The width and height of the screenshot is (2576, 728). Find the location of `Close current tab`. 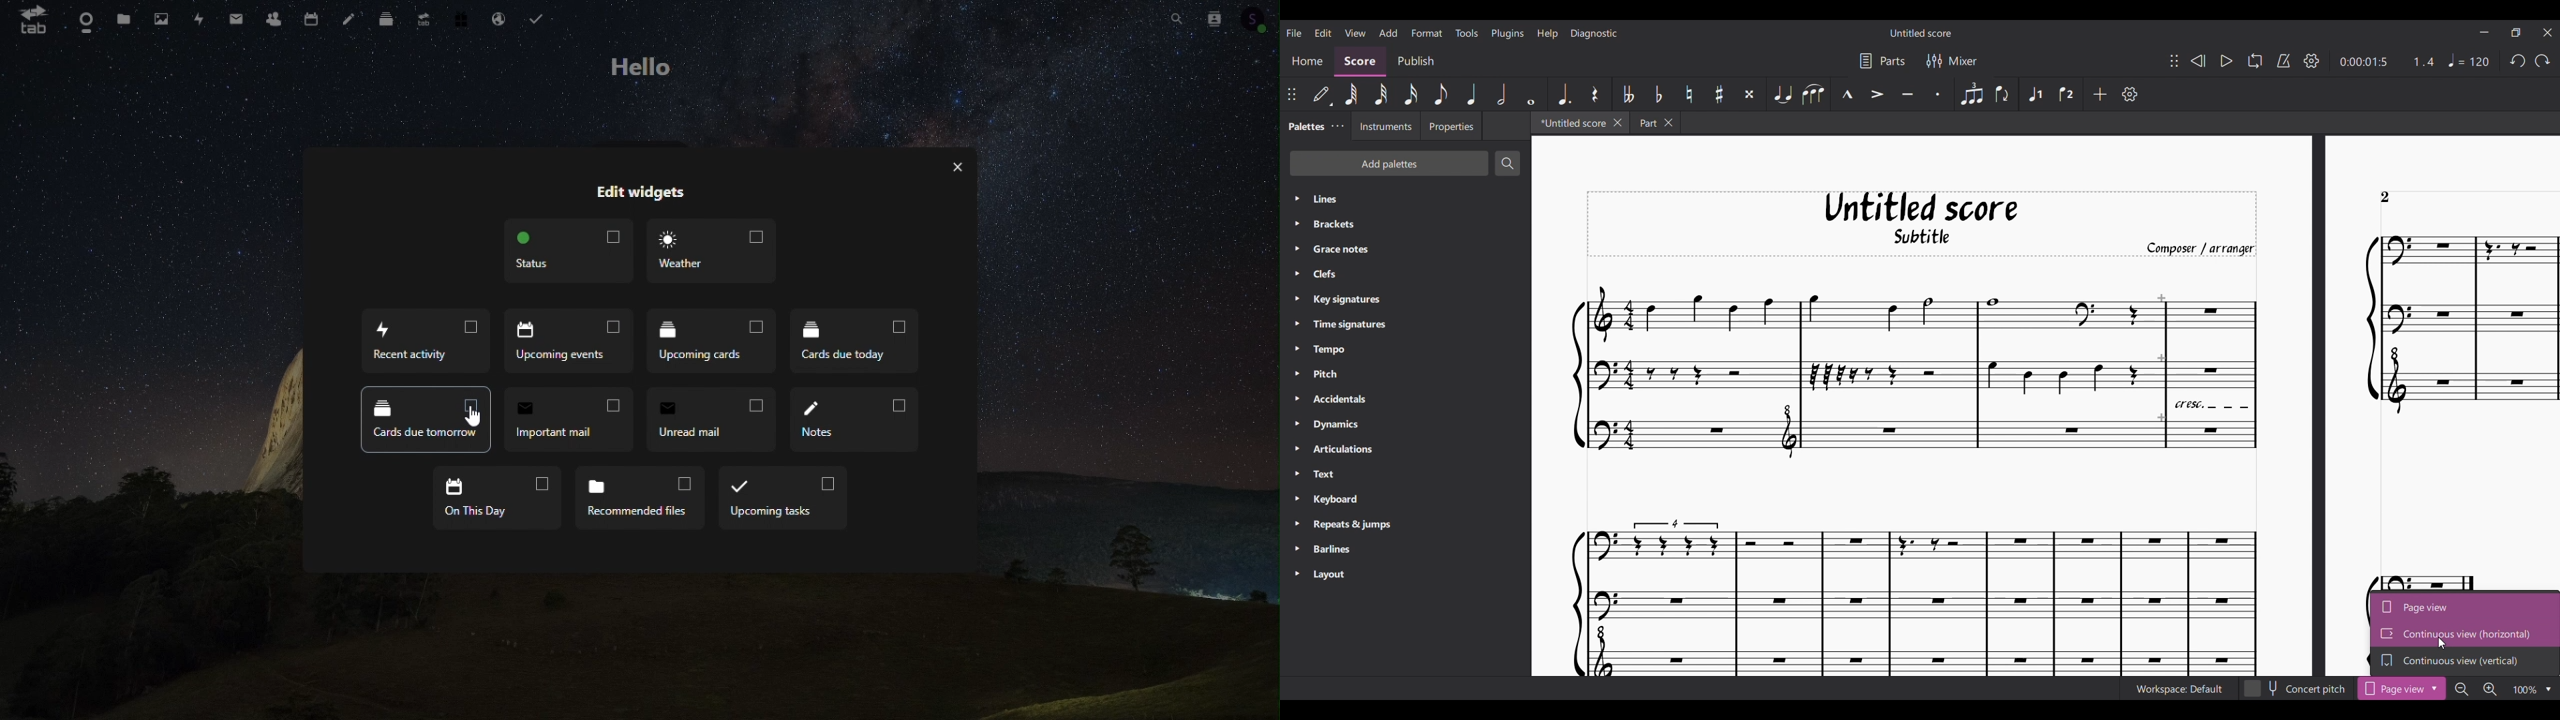

Close current tab is located at coordinates (1619, 123).